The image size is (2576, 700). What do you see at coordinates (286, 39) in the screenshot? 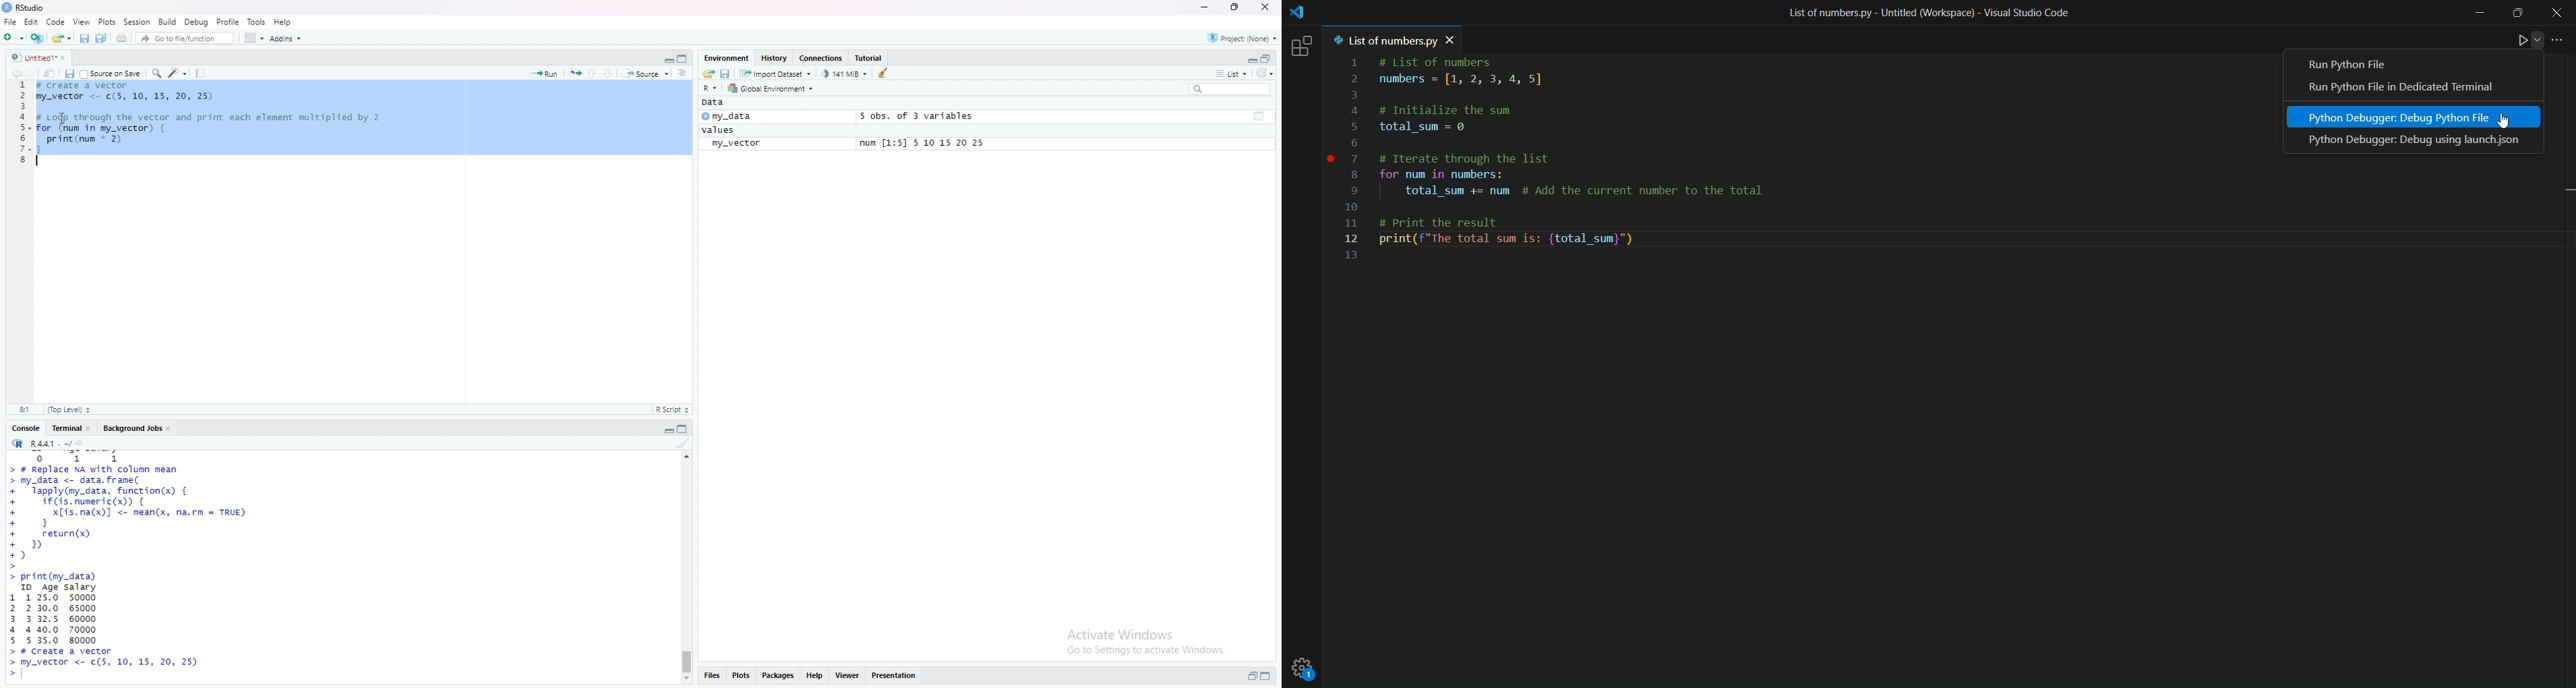
I see `Addins` at bounding box center [286, 39].